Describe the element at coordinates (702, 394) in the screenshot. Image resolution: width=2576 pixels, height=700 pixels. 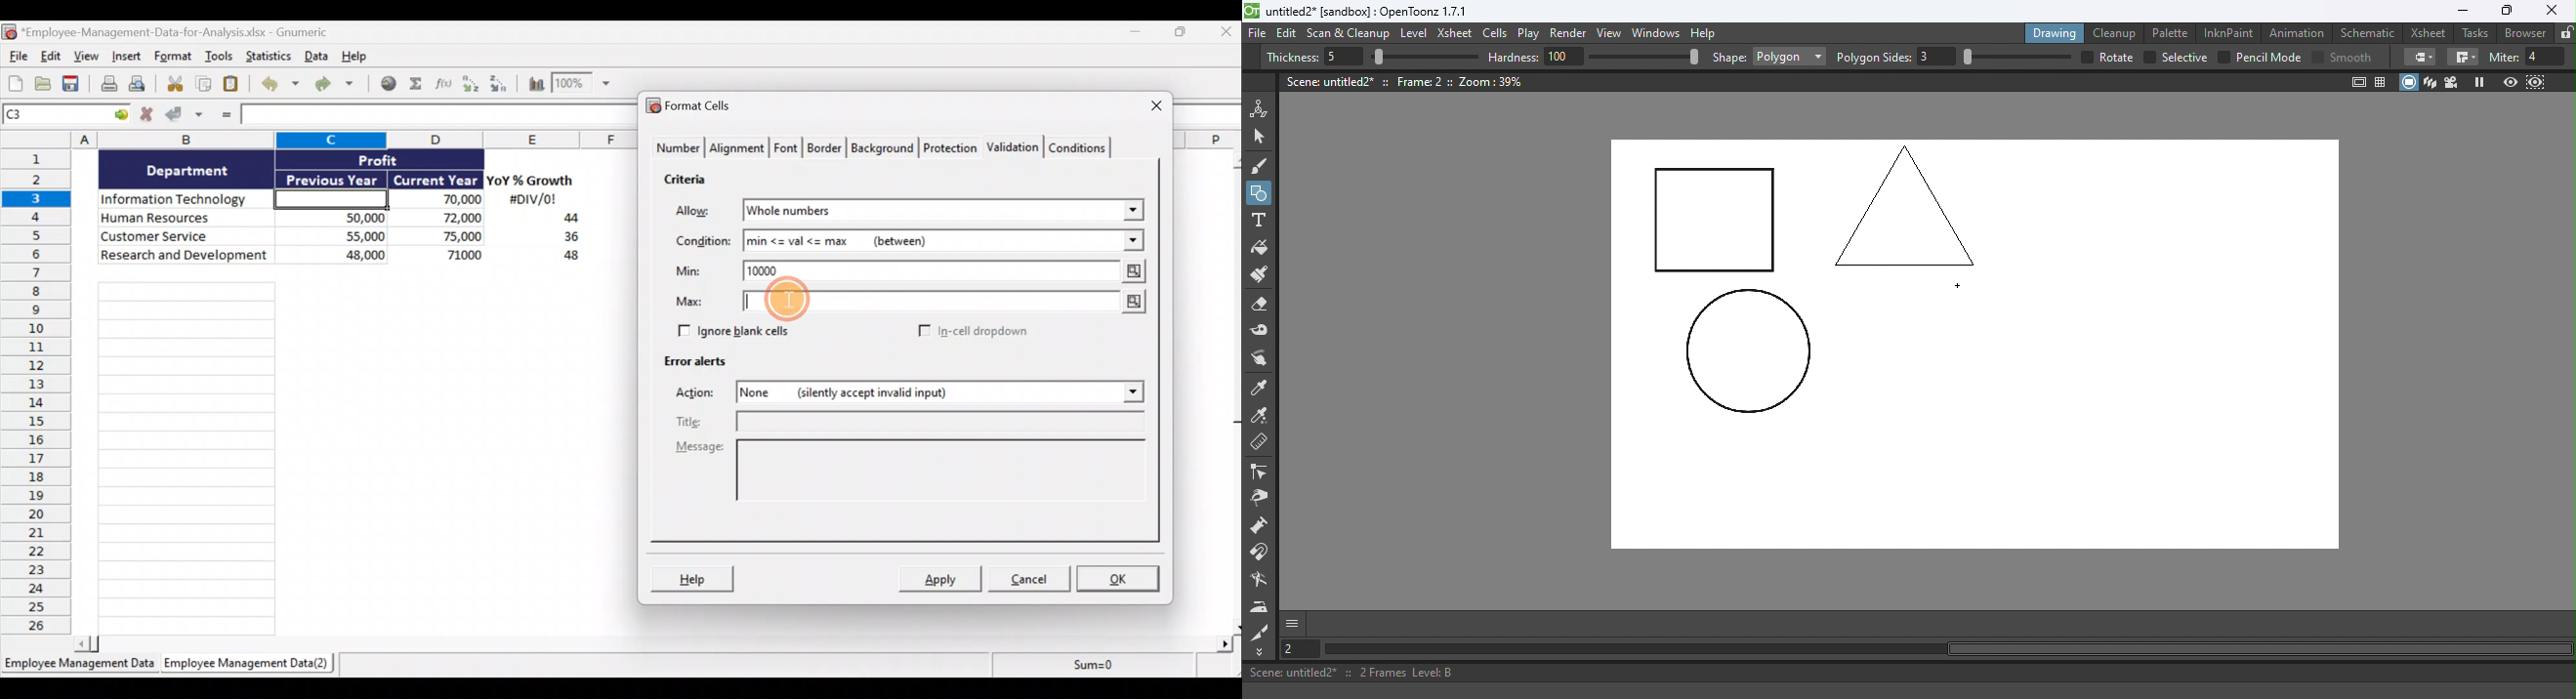
I see `Actions` at that location.